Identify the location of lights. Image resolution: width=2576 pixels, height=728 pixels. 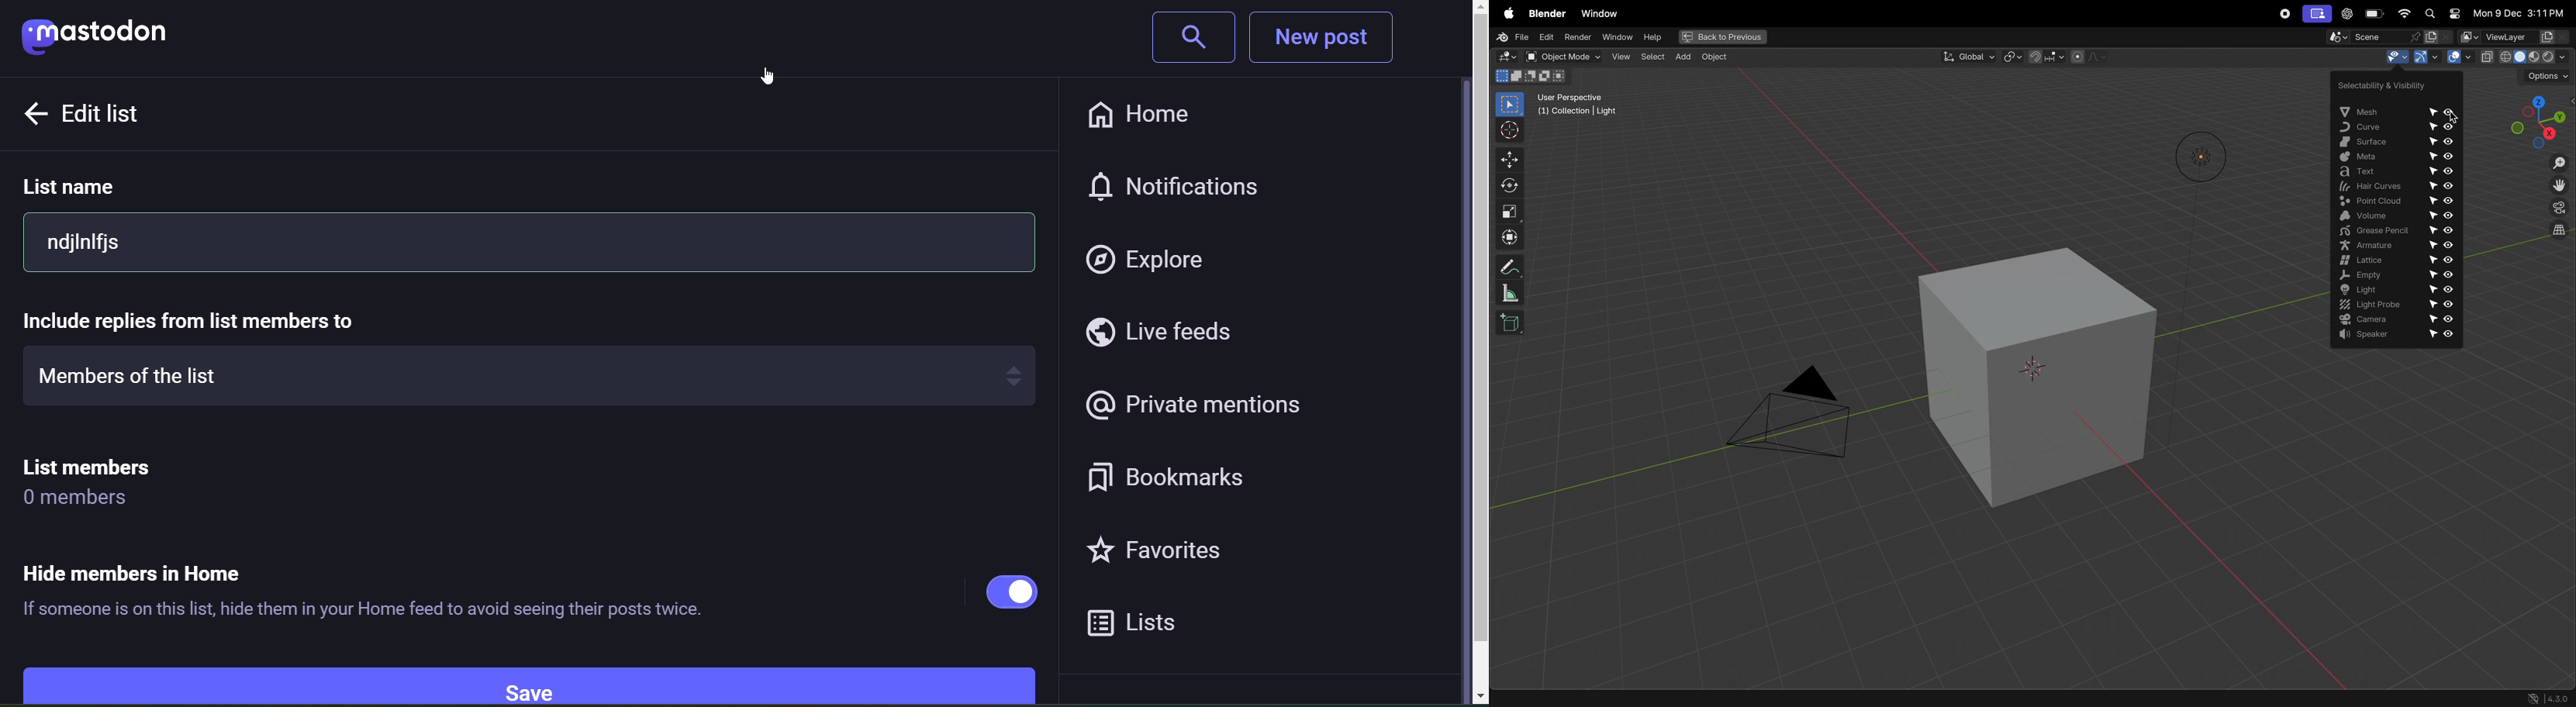
(2195, 156).